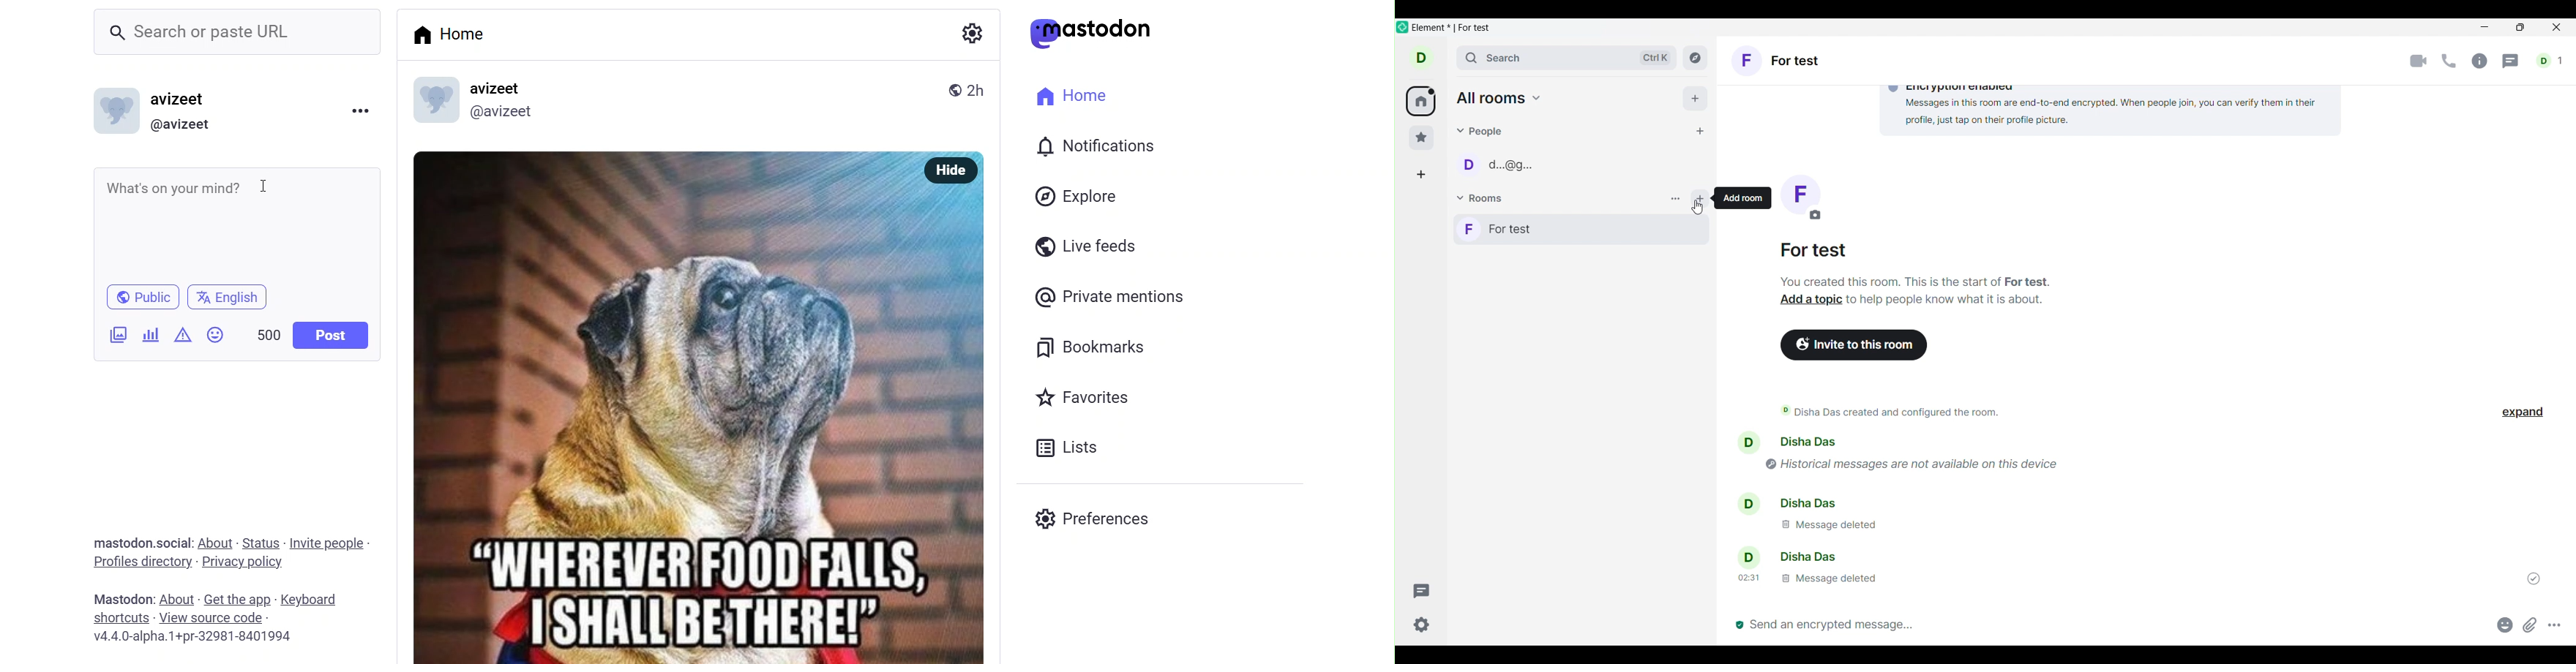 Image resolution: width=2576 pixels, height=672 pixels. I want to click on Create a space, so click(1421, 175).